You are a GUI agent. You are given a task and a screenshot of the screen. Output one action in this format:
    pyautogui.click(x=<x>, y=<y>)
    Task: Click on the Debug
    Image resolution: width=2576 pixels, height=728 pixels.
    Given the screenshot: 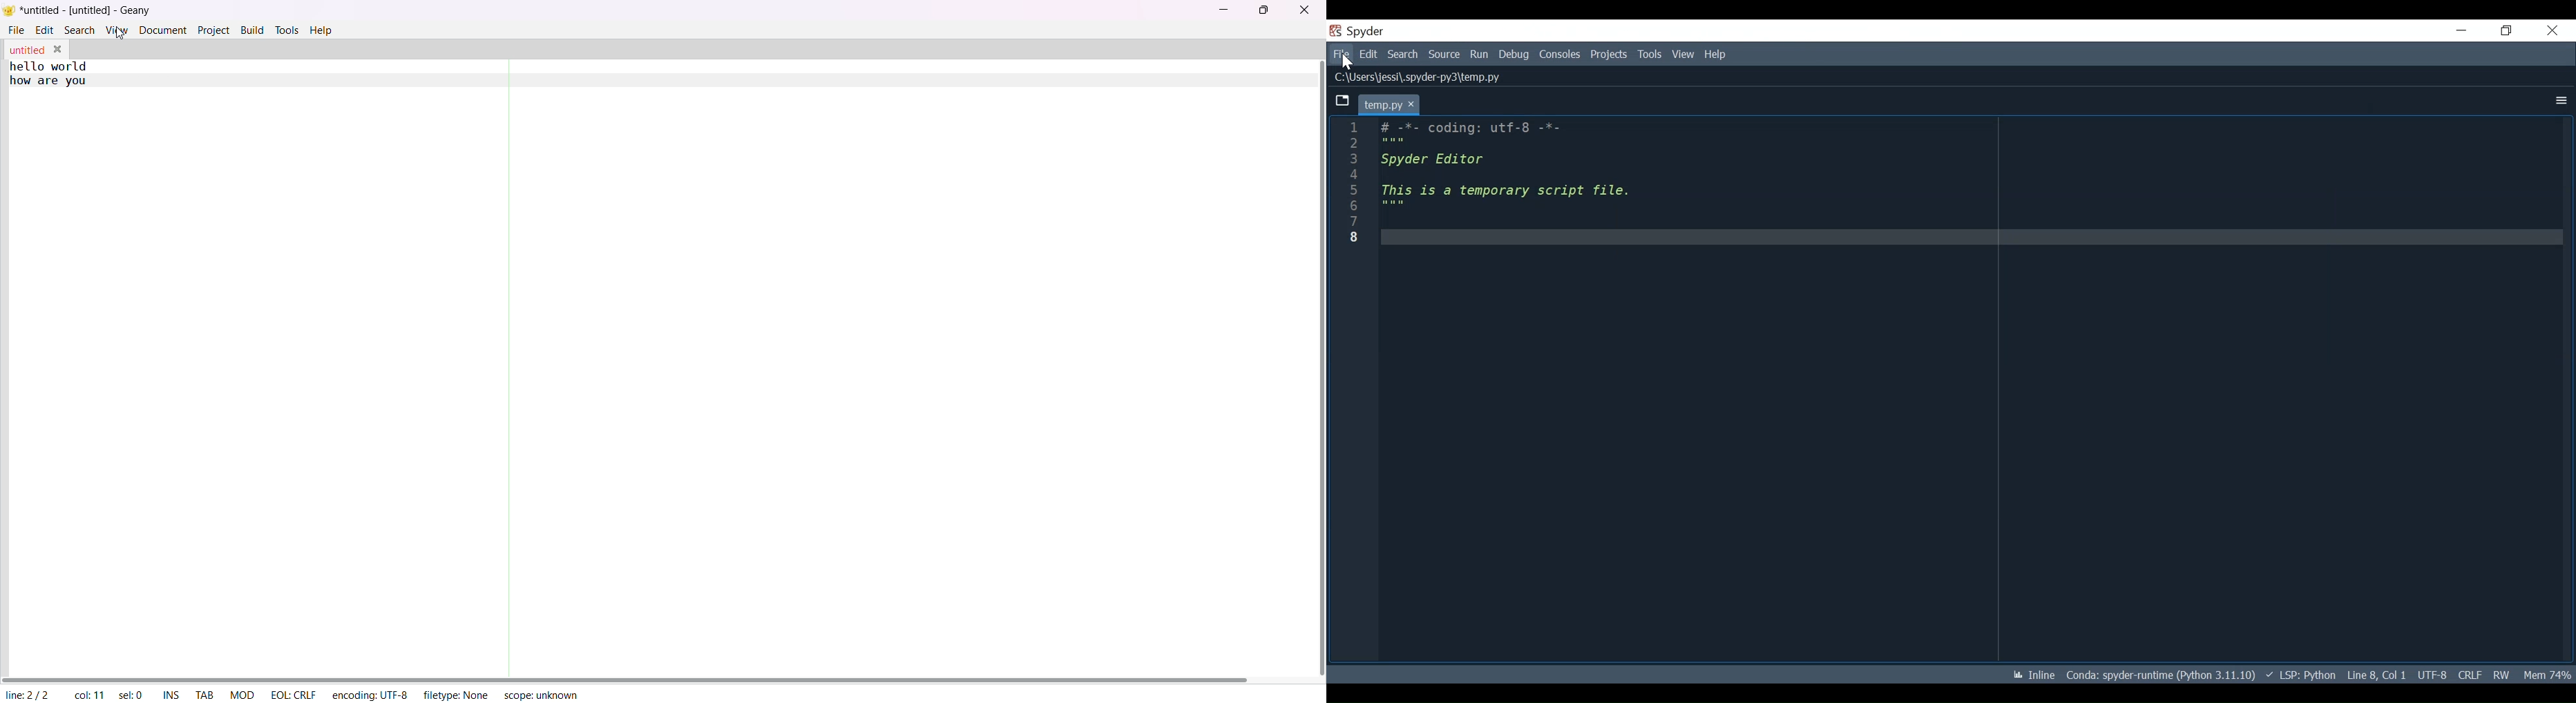 What is the action you would take?
    pyautogui.click(x=1515, y=55)
    